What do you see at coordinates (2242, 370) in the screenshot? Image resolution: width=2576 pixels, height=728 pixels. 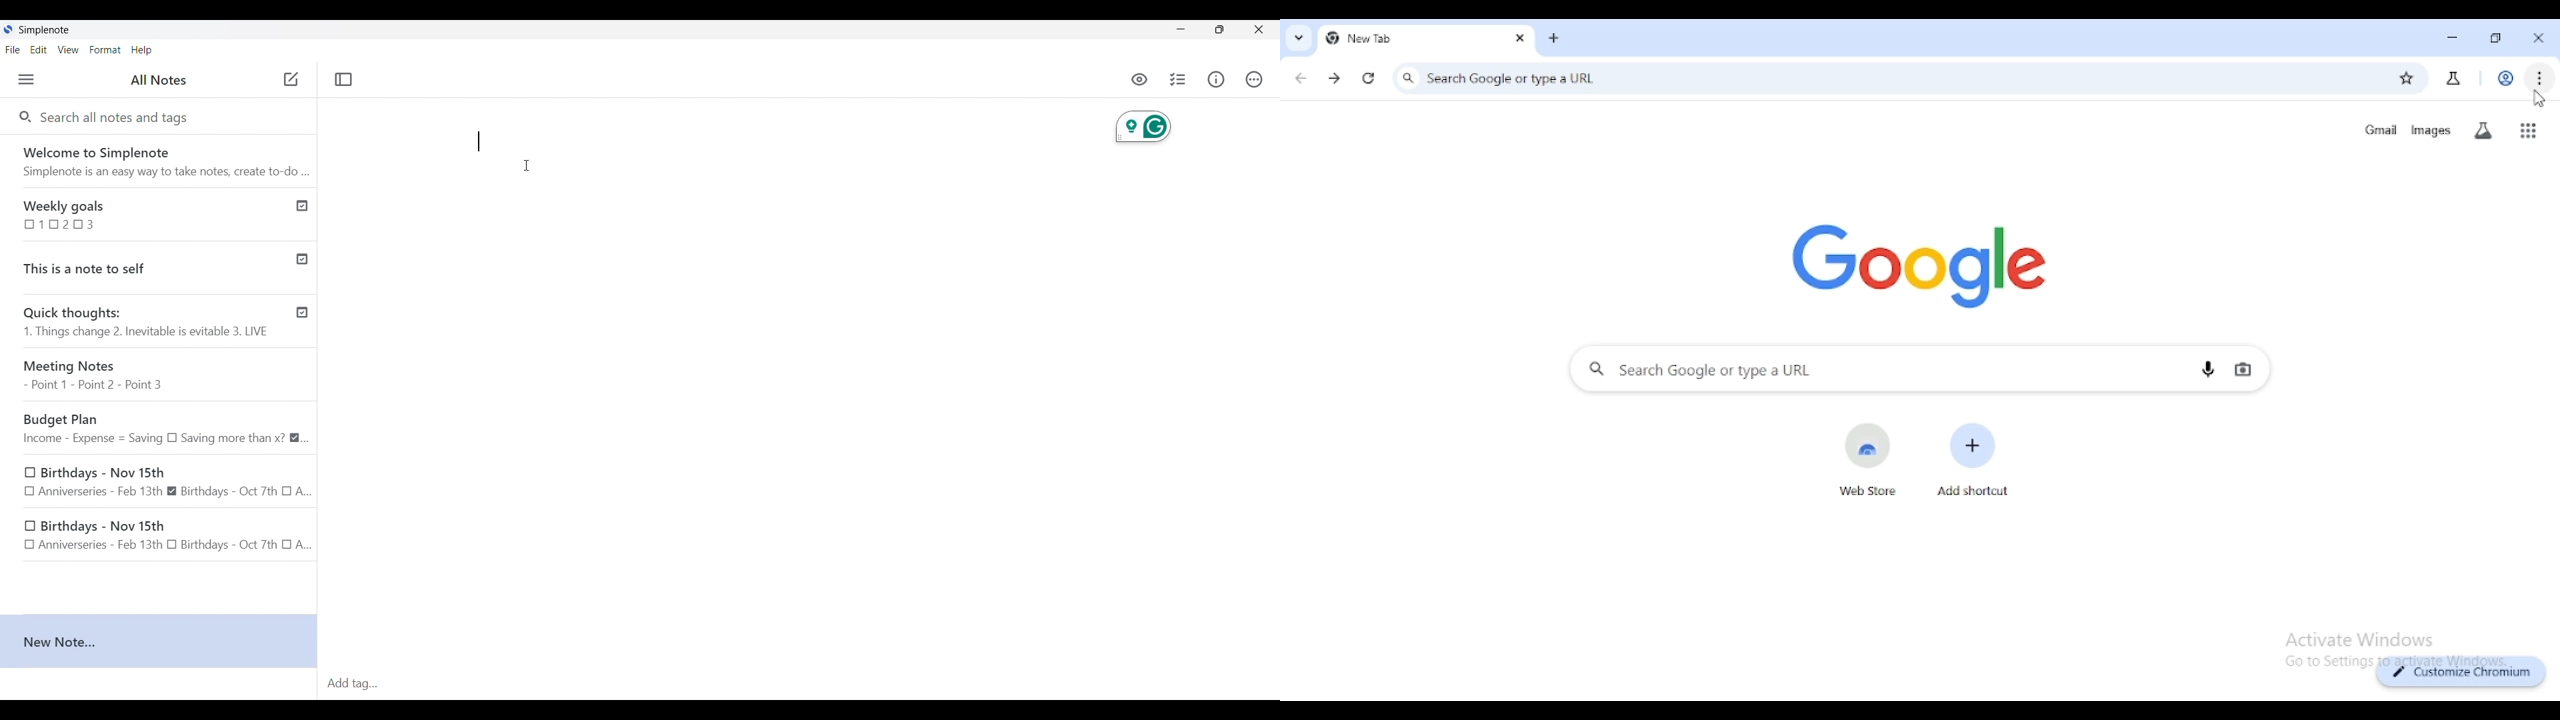 I see `search by image` at bounding box center [2242, 370].